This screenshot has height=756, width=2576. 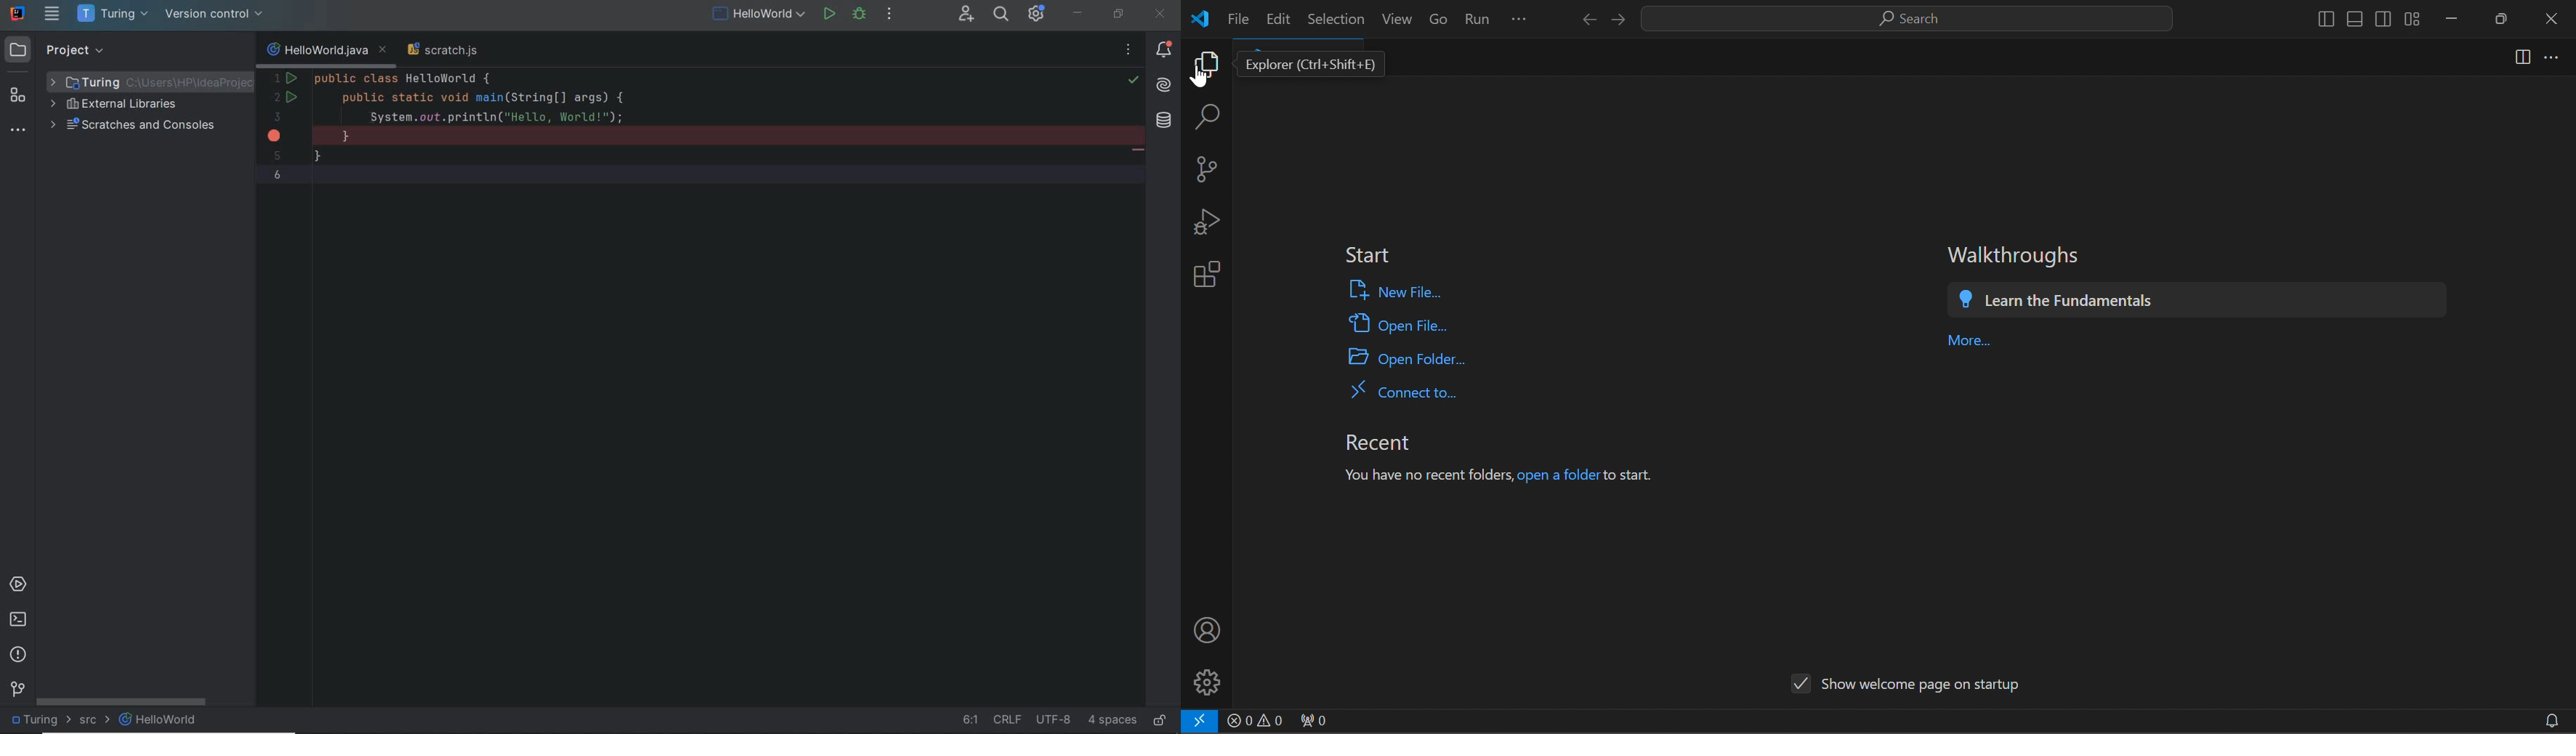 What do you see at coordinates (18, 14) in the screenshot?
I see `system name` at bounding box center [18, 14].